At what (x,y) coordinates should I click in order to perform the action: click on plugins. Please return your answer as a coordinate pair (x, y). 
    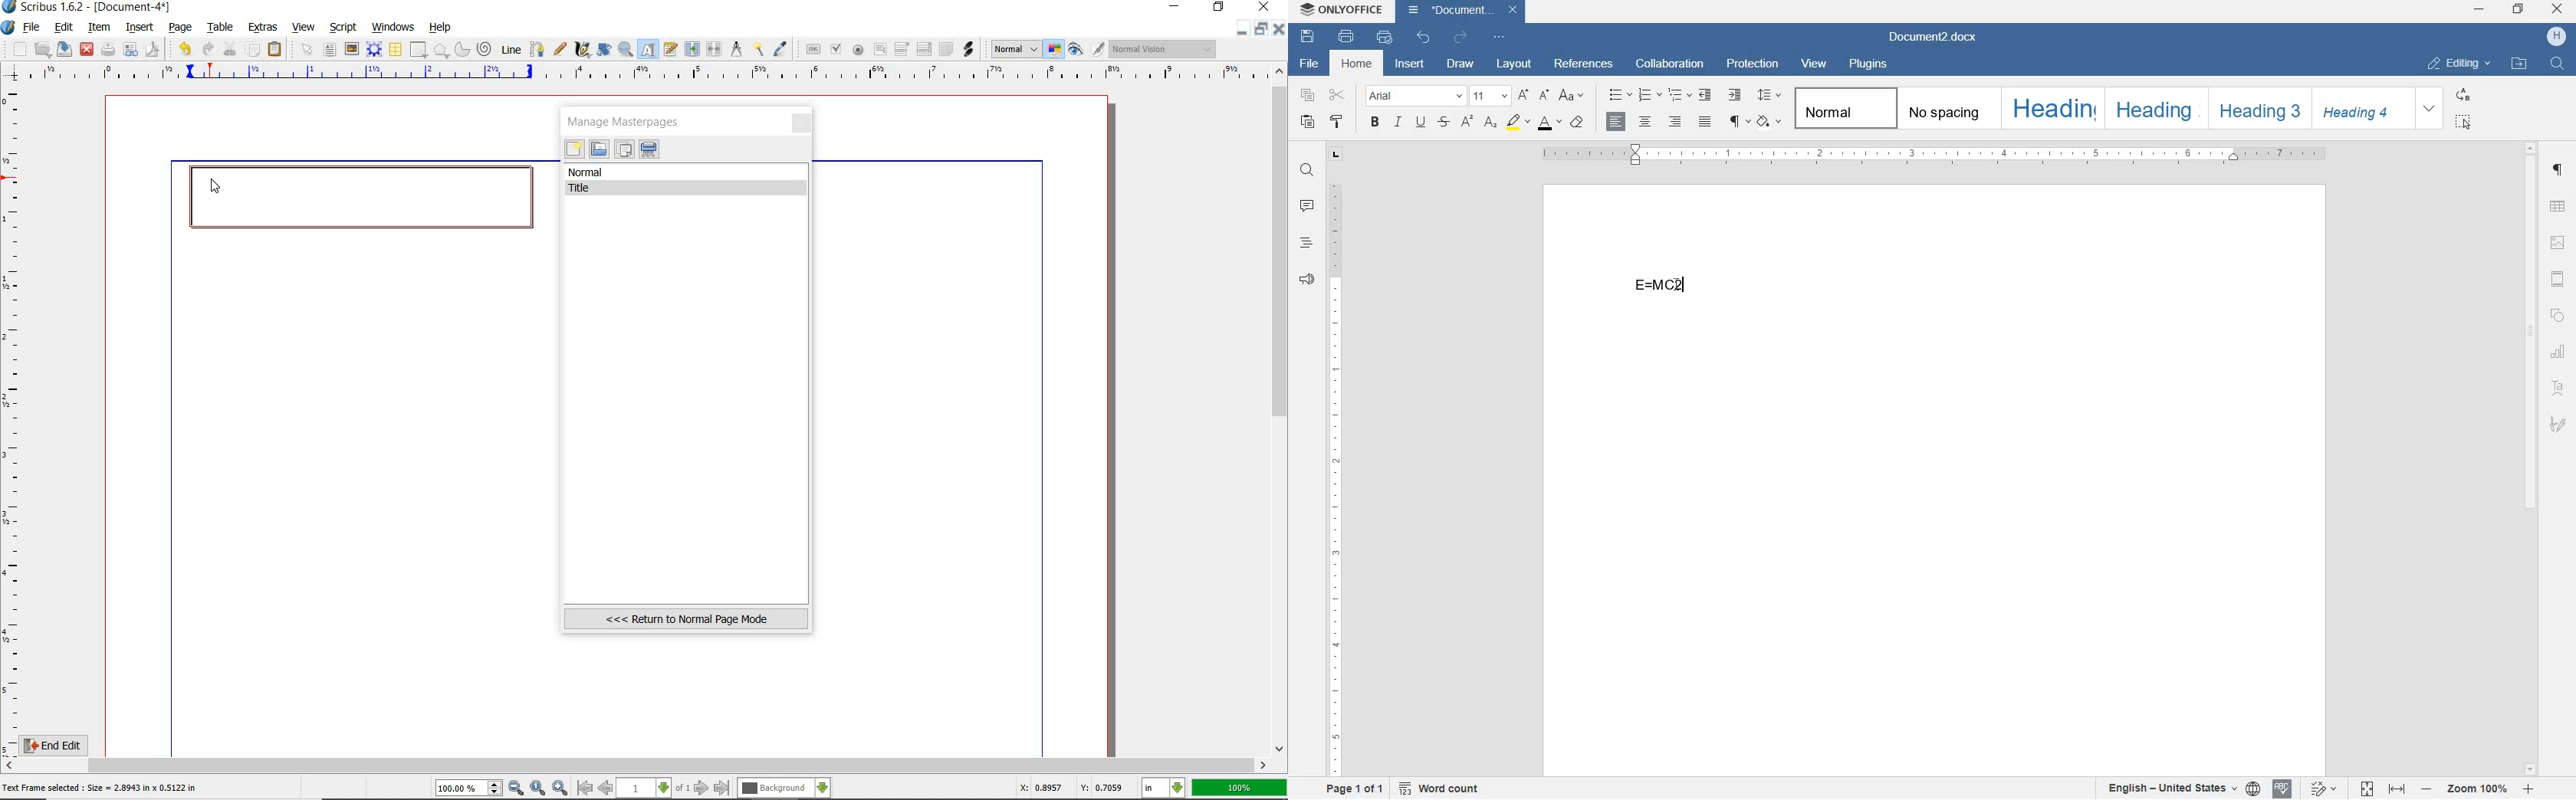
    Looking at the image, I should click on (1871, 64).